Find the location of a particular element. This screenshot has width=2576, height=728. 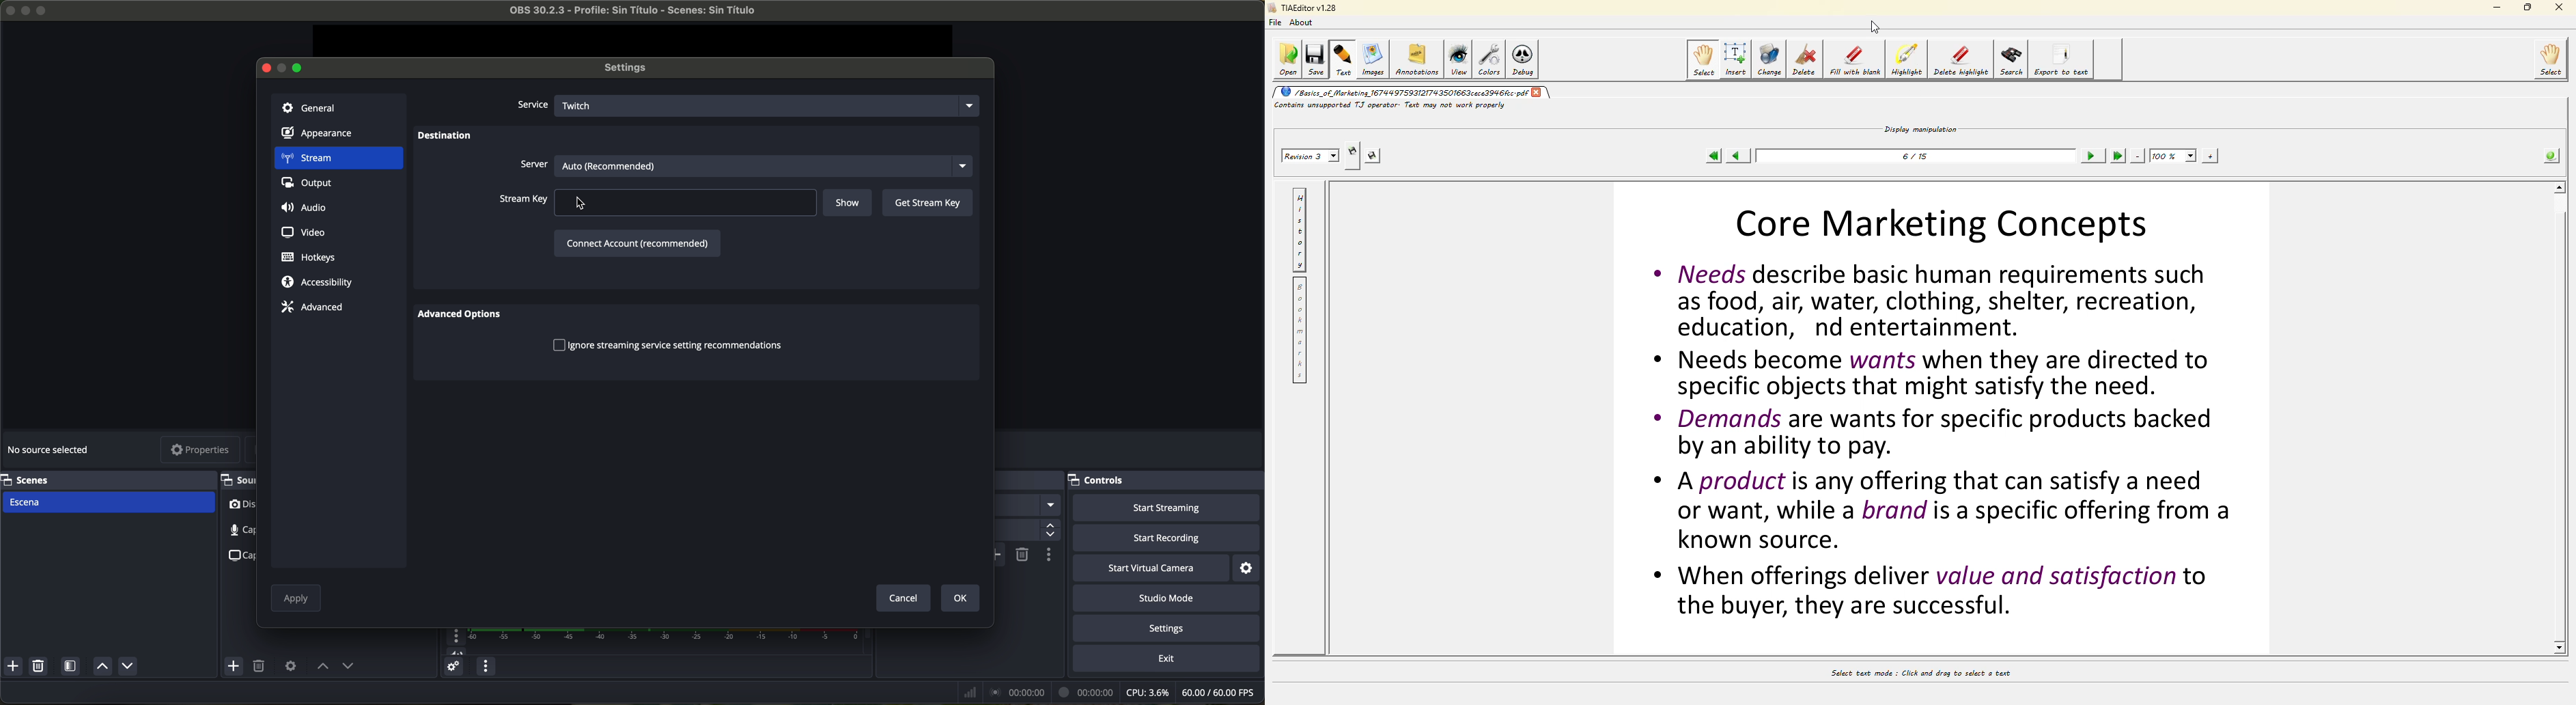

screenshot is located at coordinates (239, 554).